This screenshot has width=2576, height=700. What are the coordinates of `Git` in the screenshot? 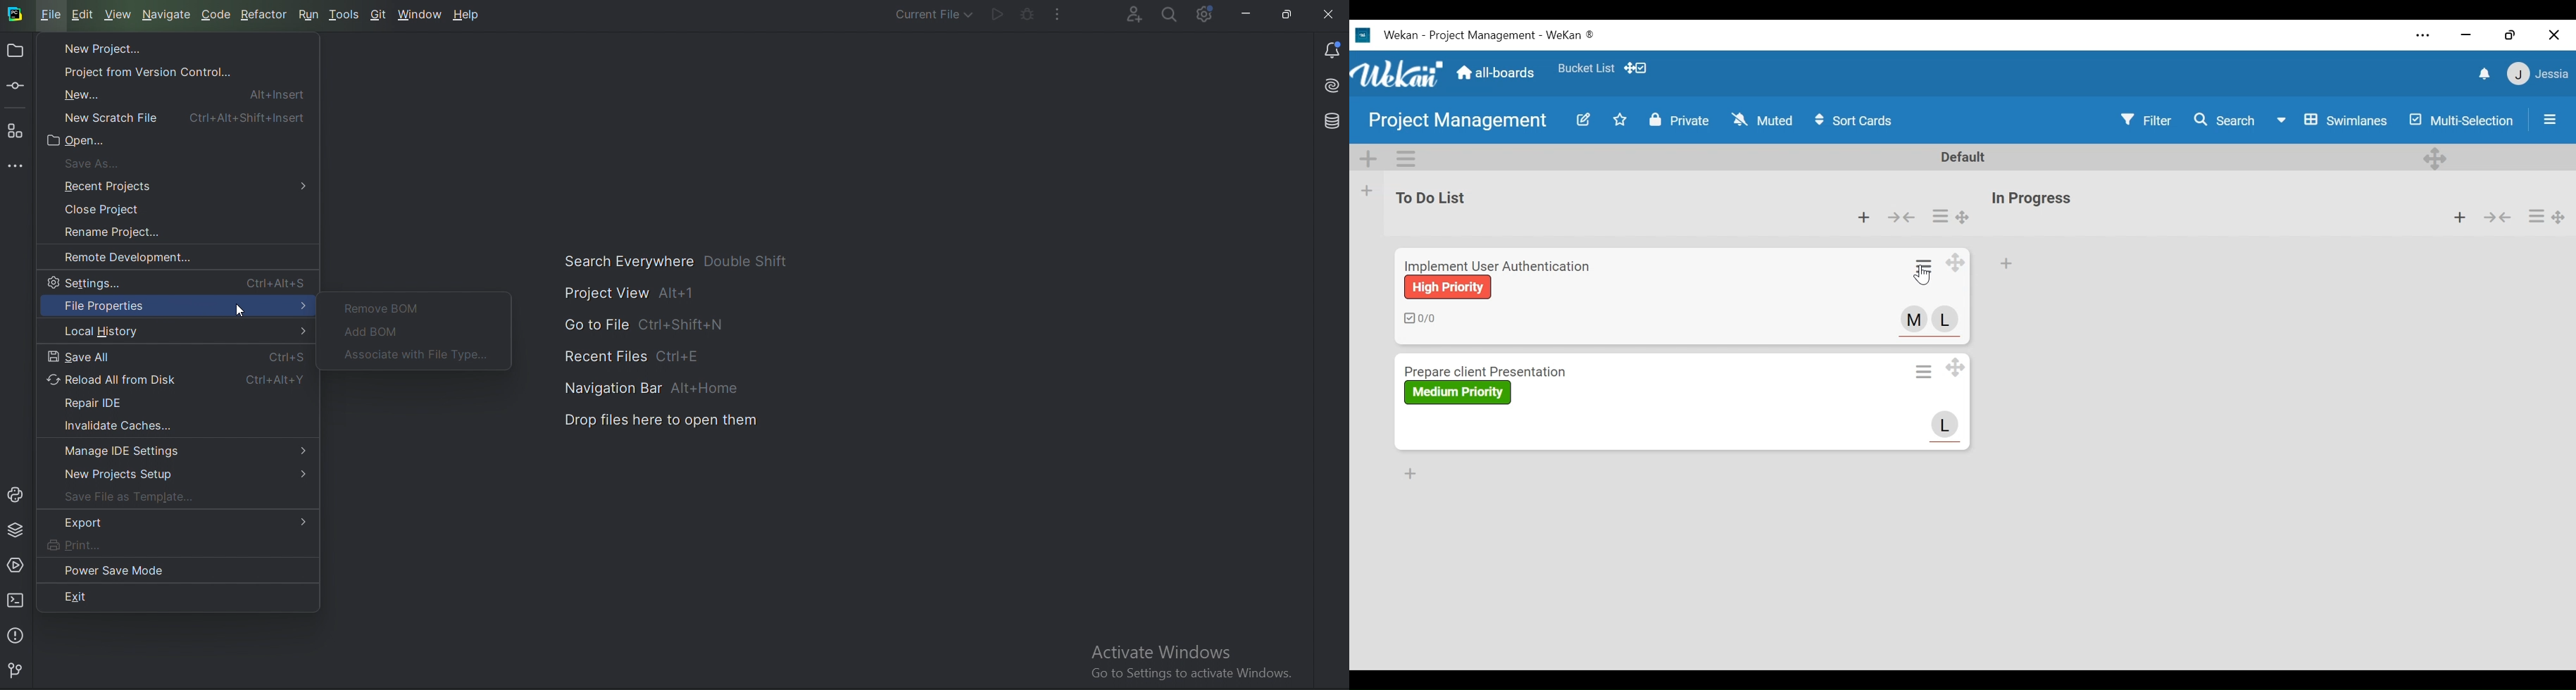 It's located at (20, 669).